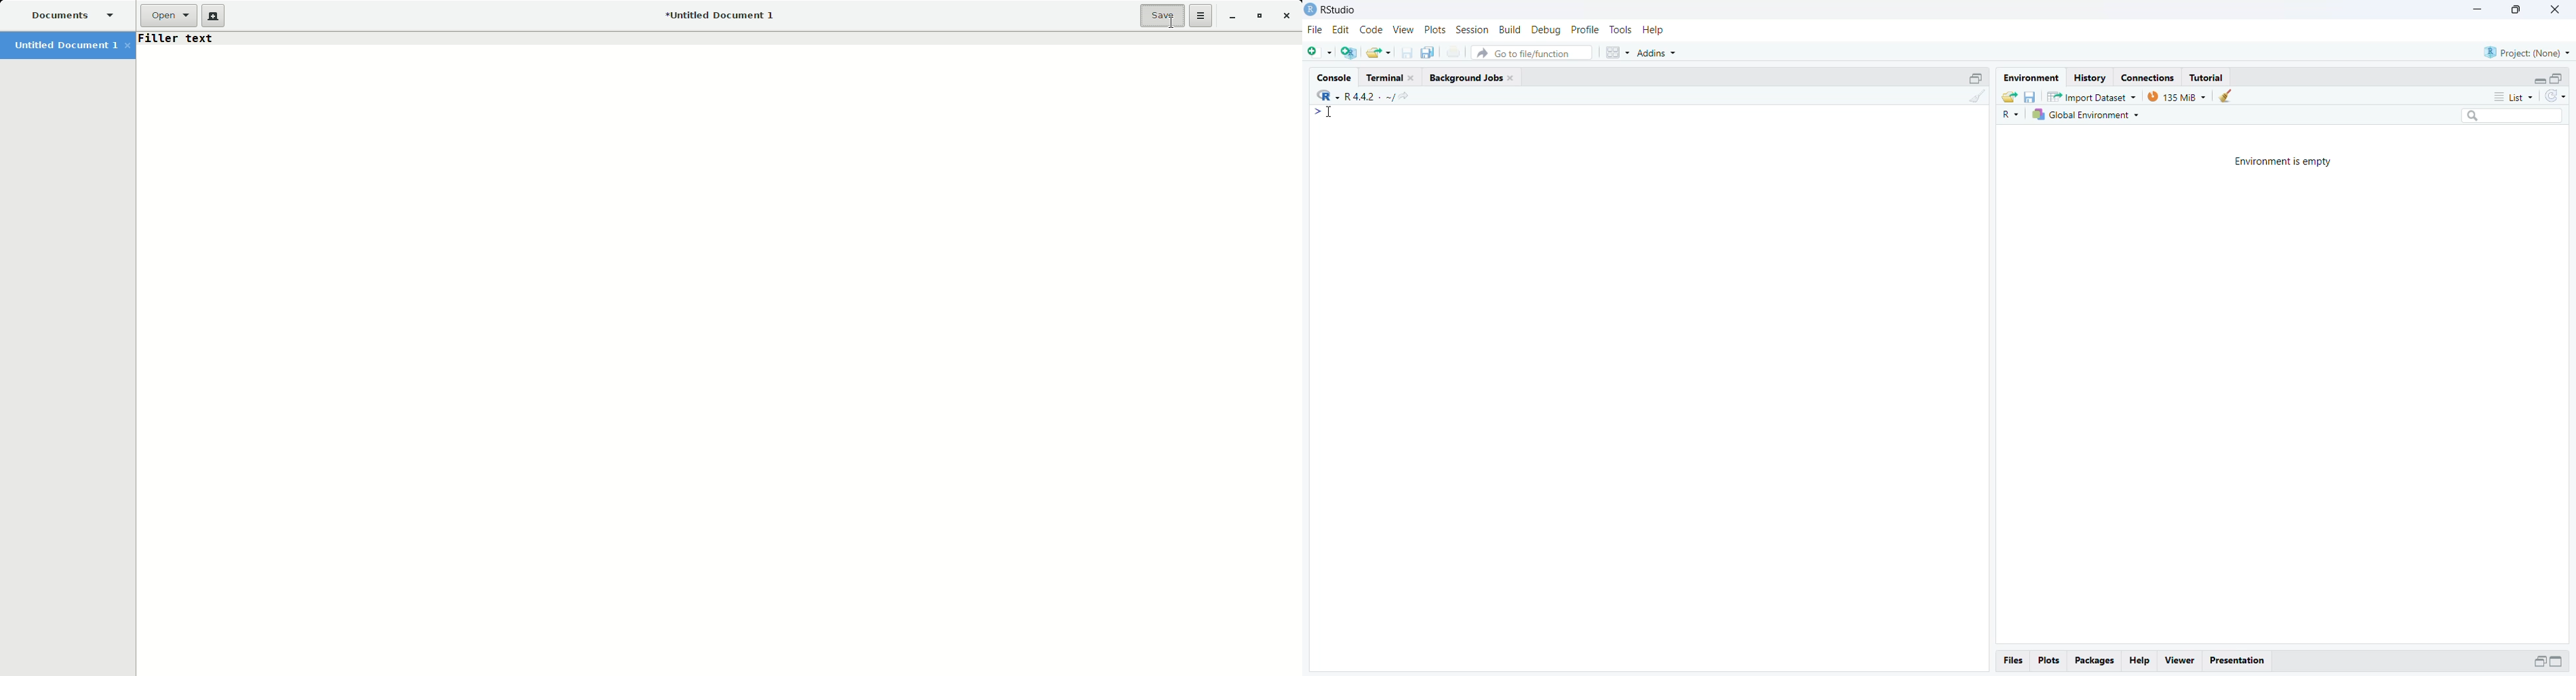 This screenshot has height=700, width=2576. I want to click on R, so click(2012, 115).